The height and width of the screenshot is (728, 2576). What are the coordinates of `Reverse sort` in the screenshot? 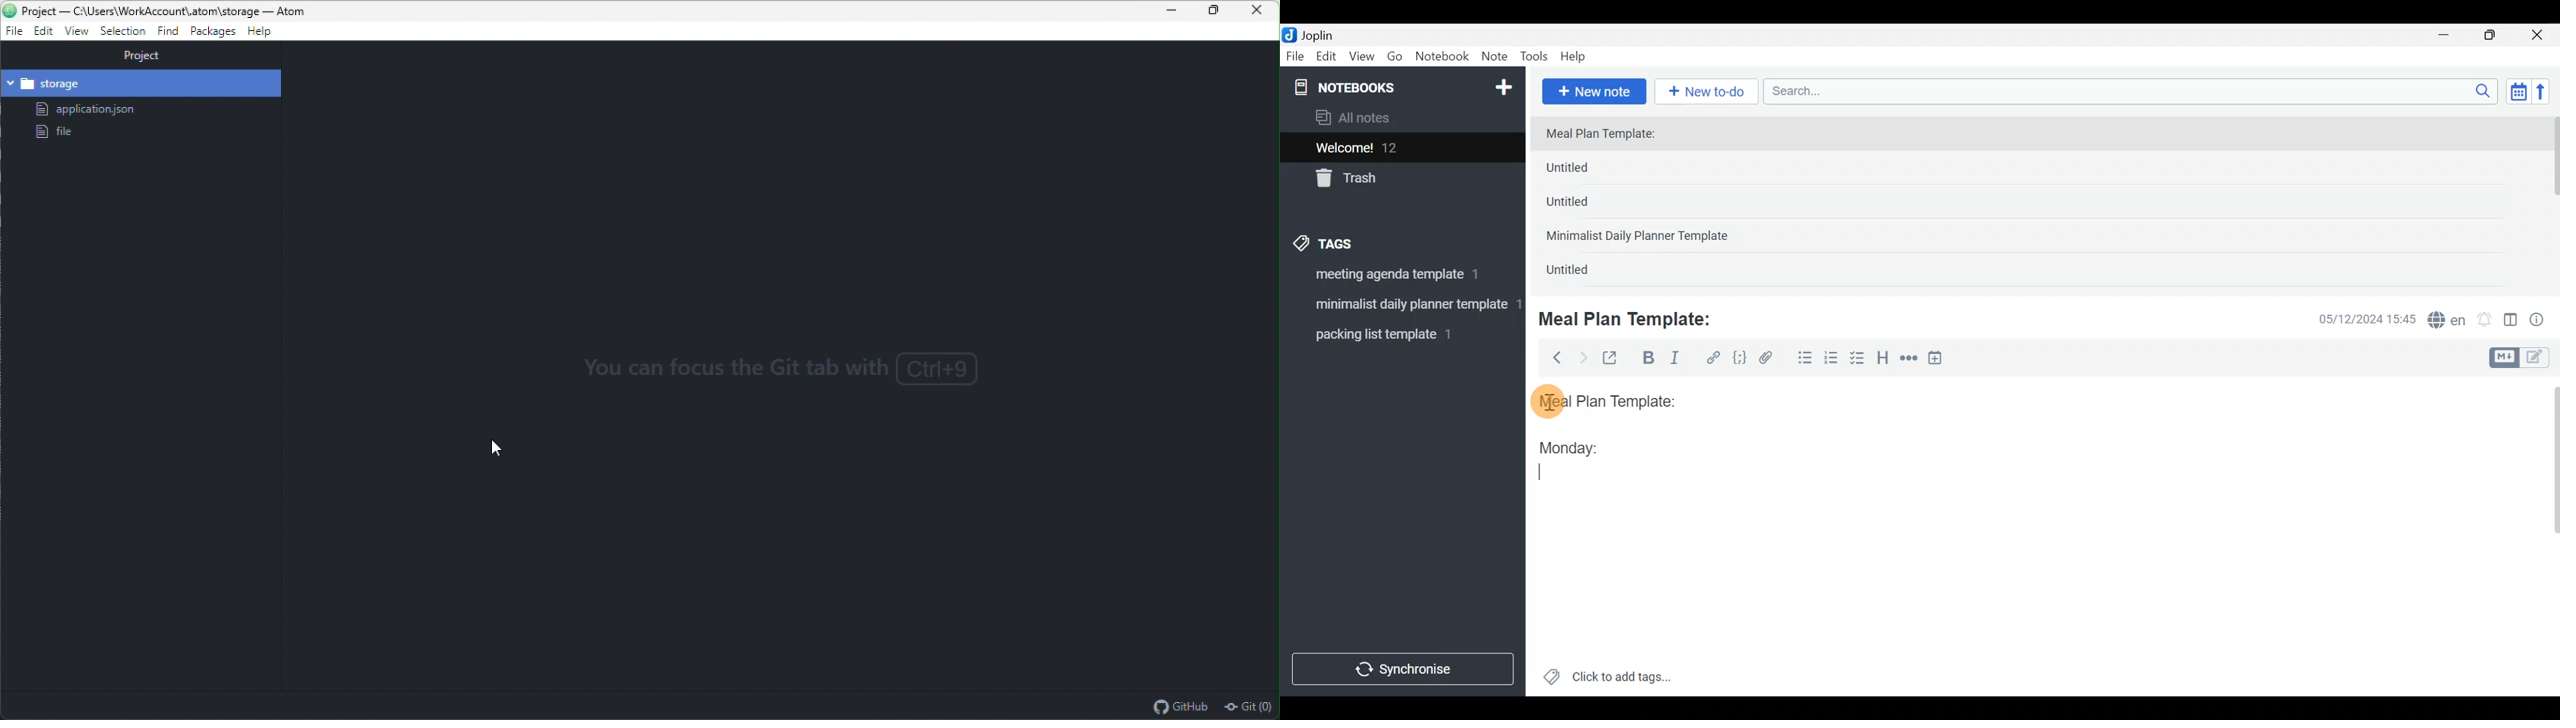 It's located at (2547, 95).